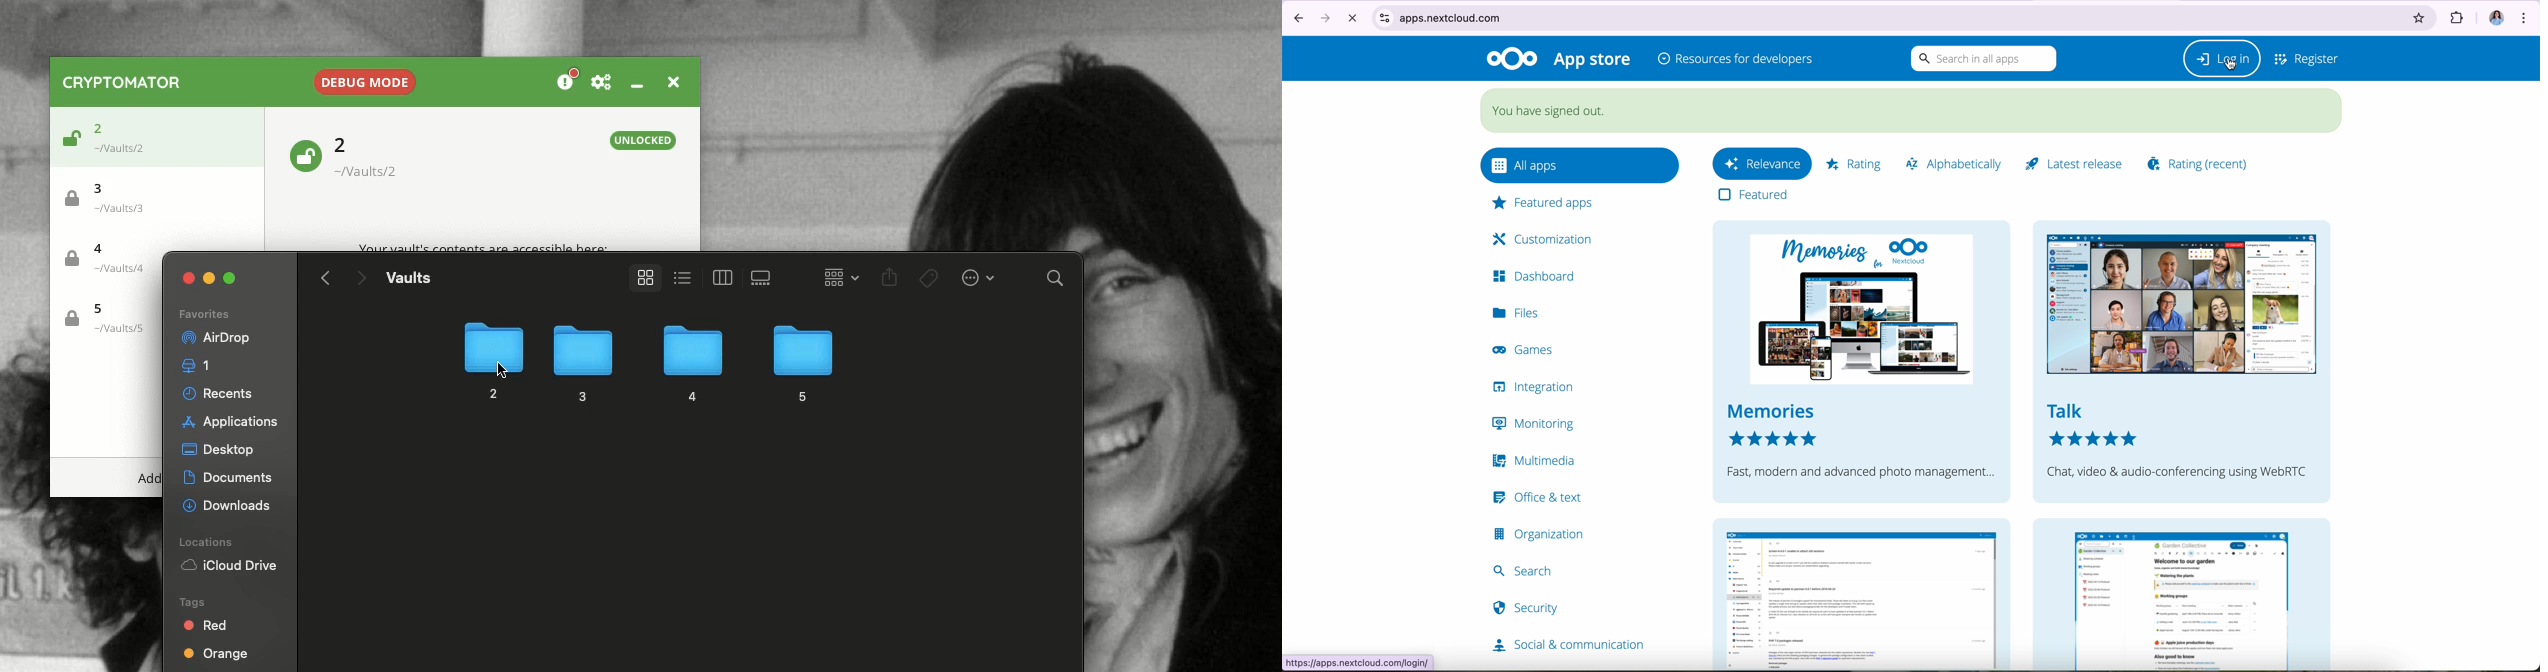 The width and height of the screenshot is (2548, 672). I want to click on rating, so click(1859, 164).